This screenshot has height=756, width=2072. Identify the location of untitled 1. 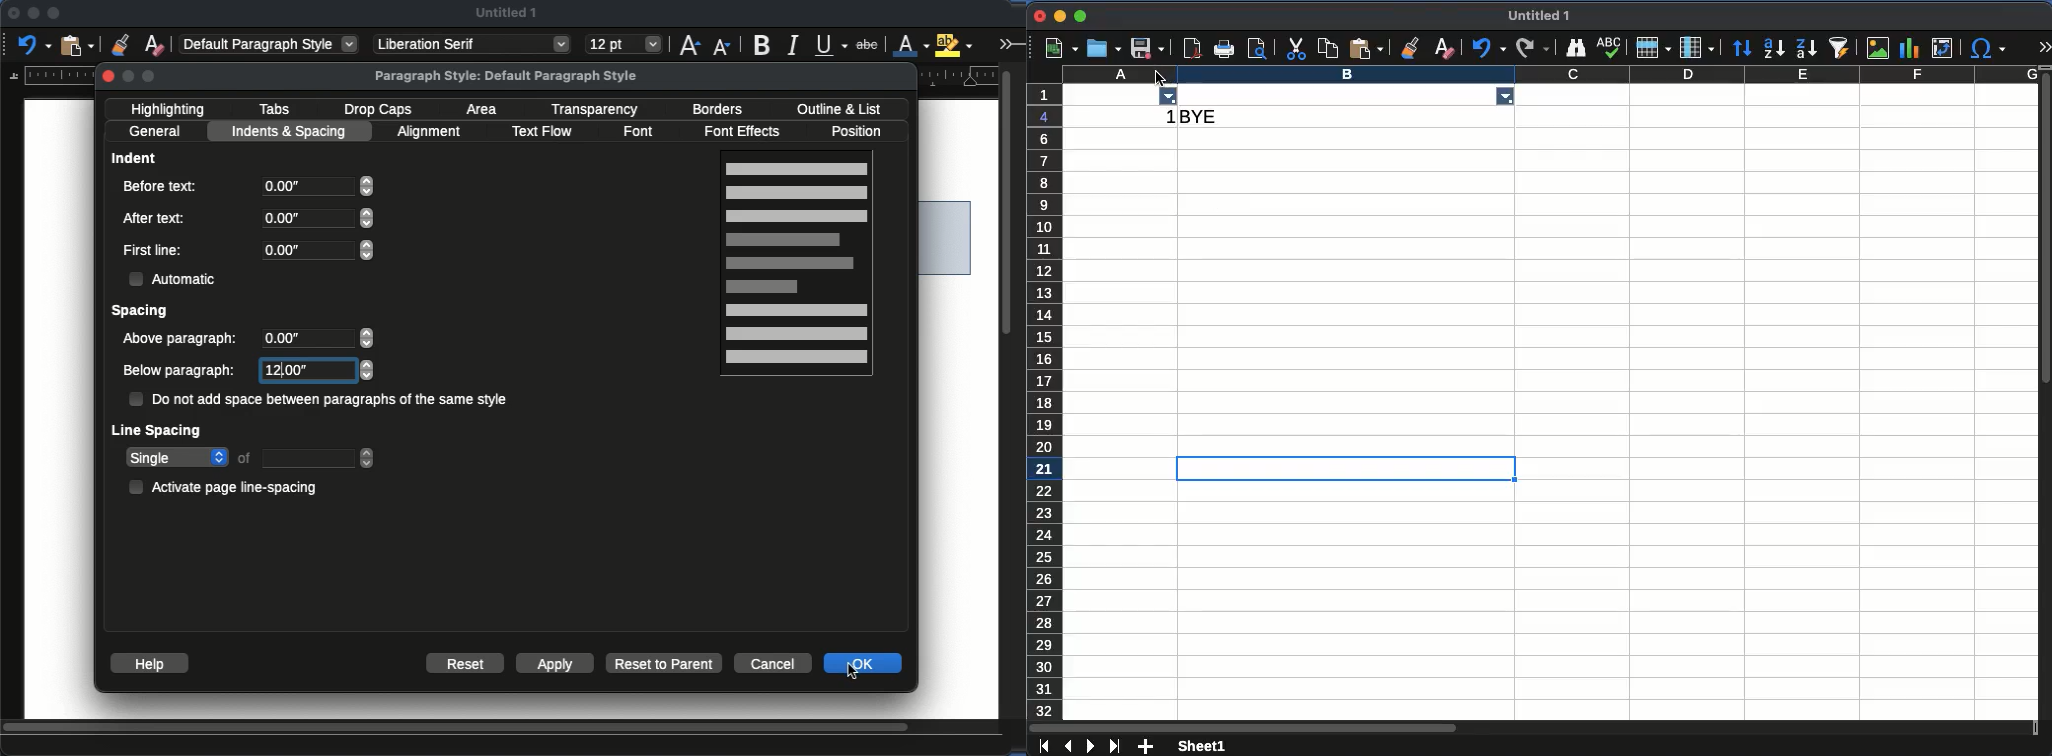
(1540, 15).